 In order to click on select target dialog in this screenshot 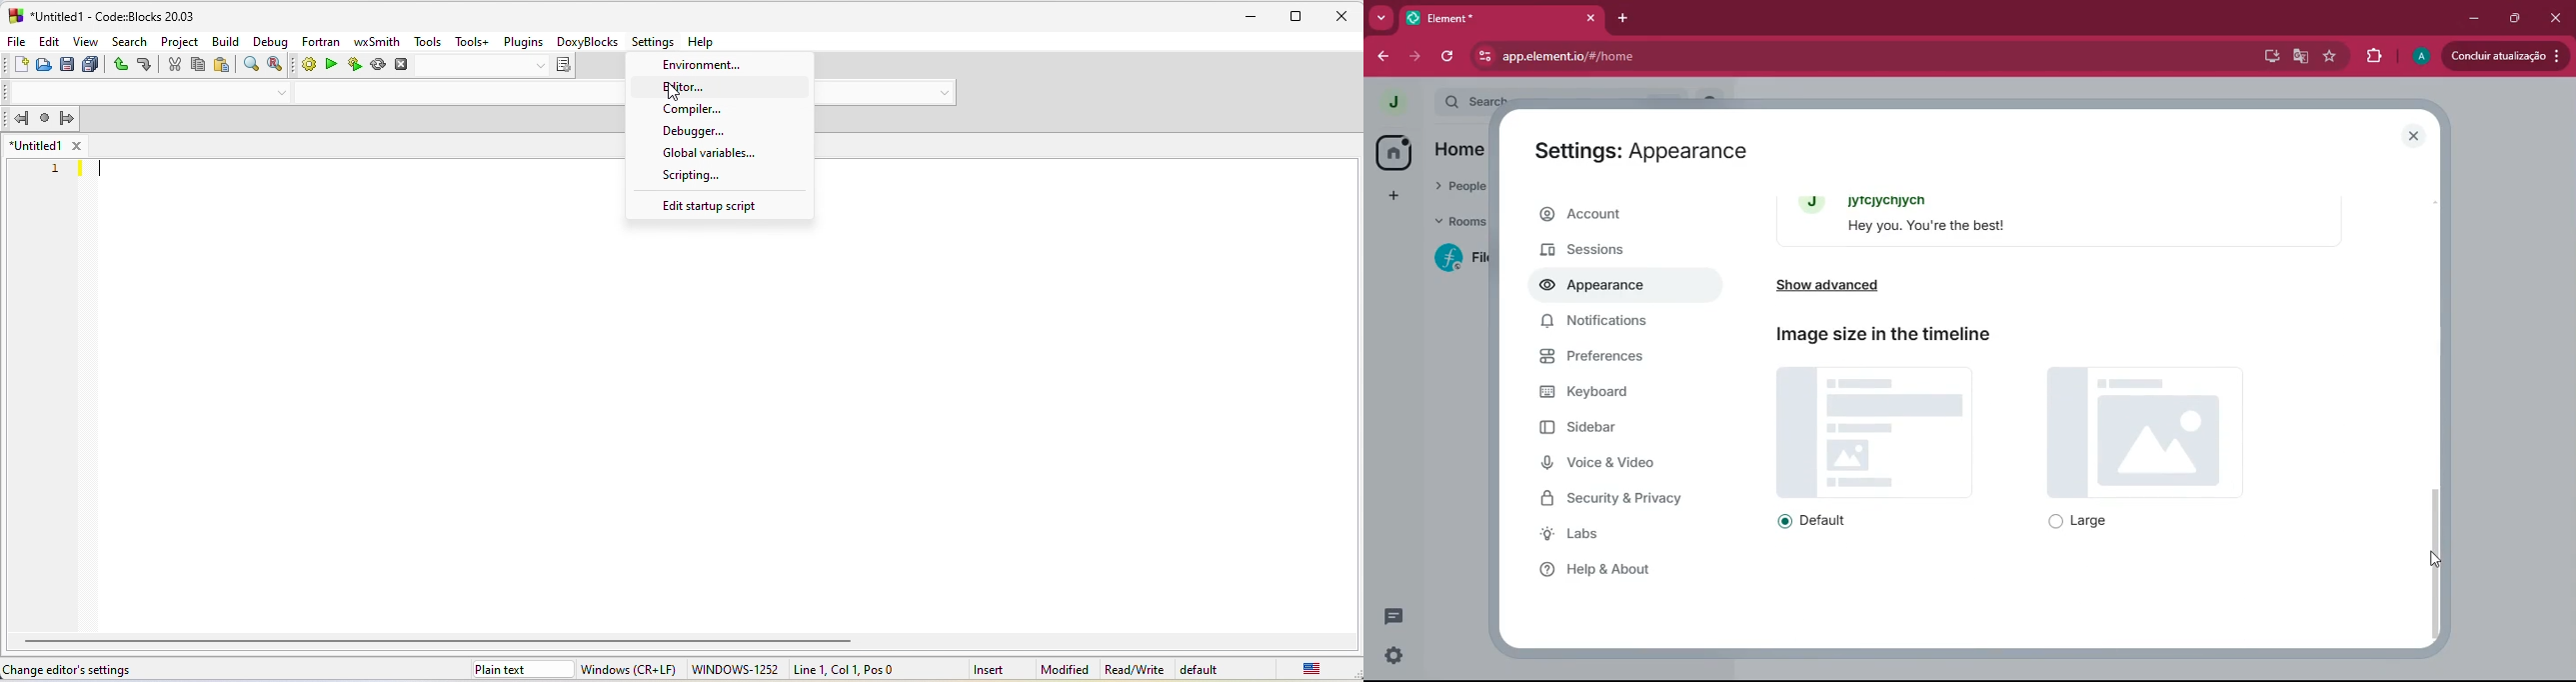, I will do `click(494, 66)`.